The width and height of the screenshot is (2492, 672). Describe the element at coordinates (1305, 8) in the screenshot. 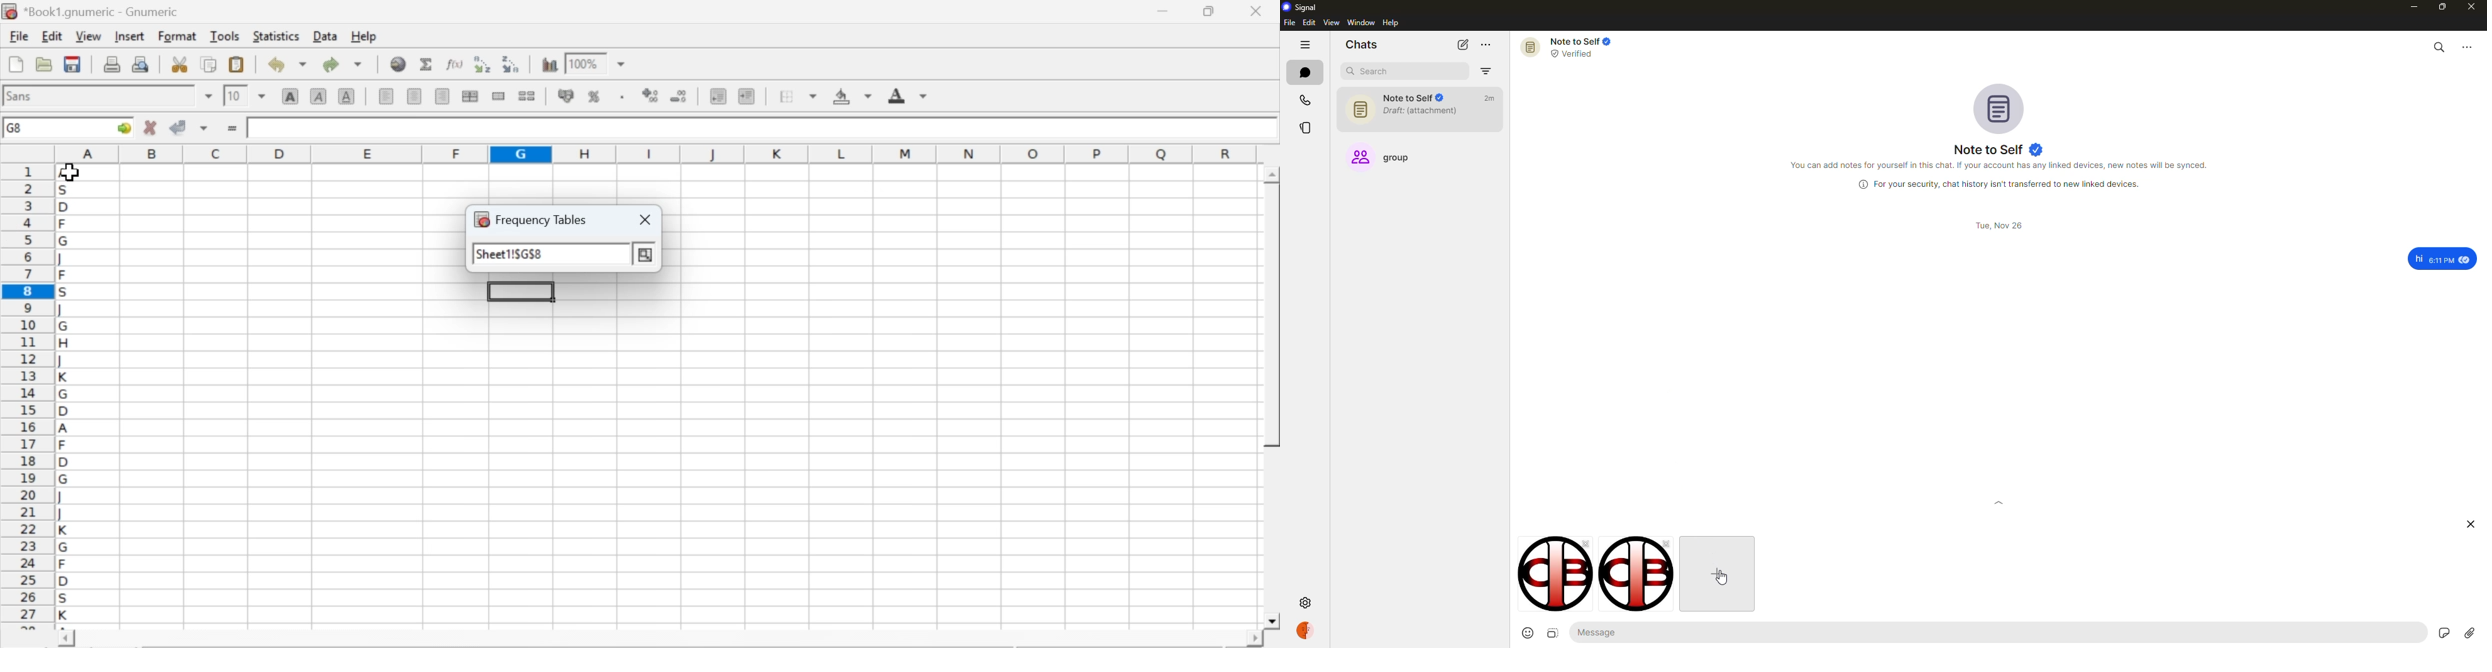

I see `signal` at that location.